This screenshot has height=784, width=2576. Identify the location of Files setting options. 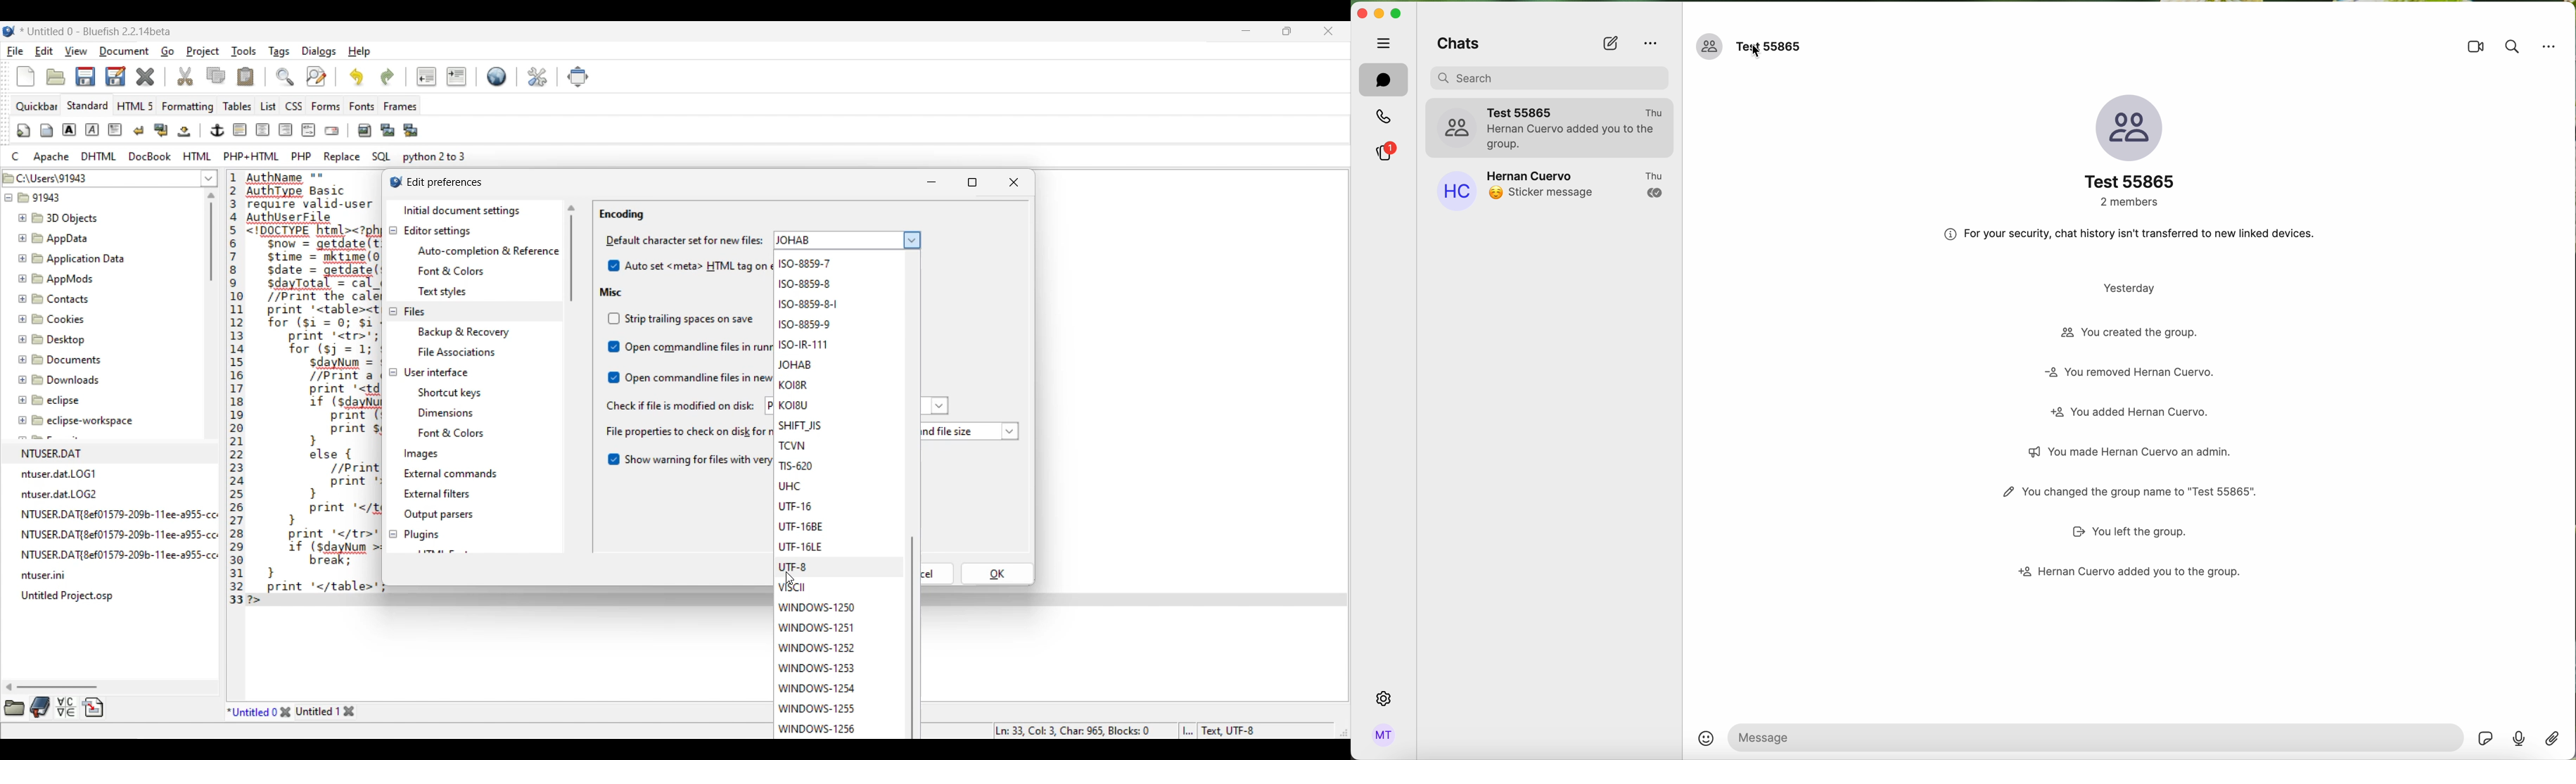
(489, 341).